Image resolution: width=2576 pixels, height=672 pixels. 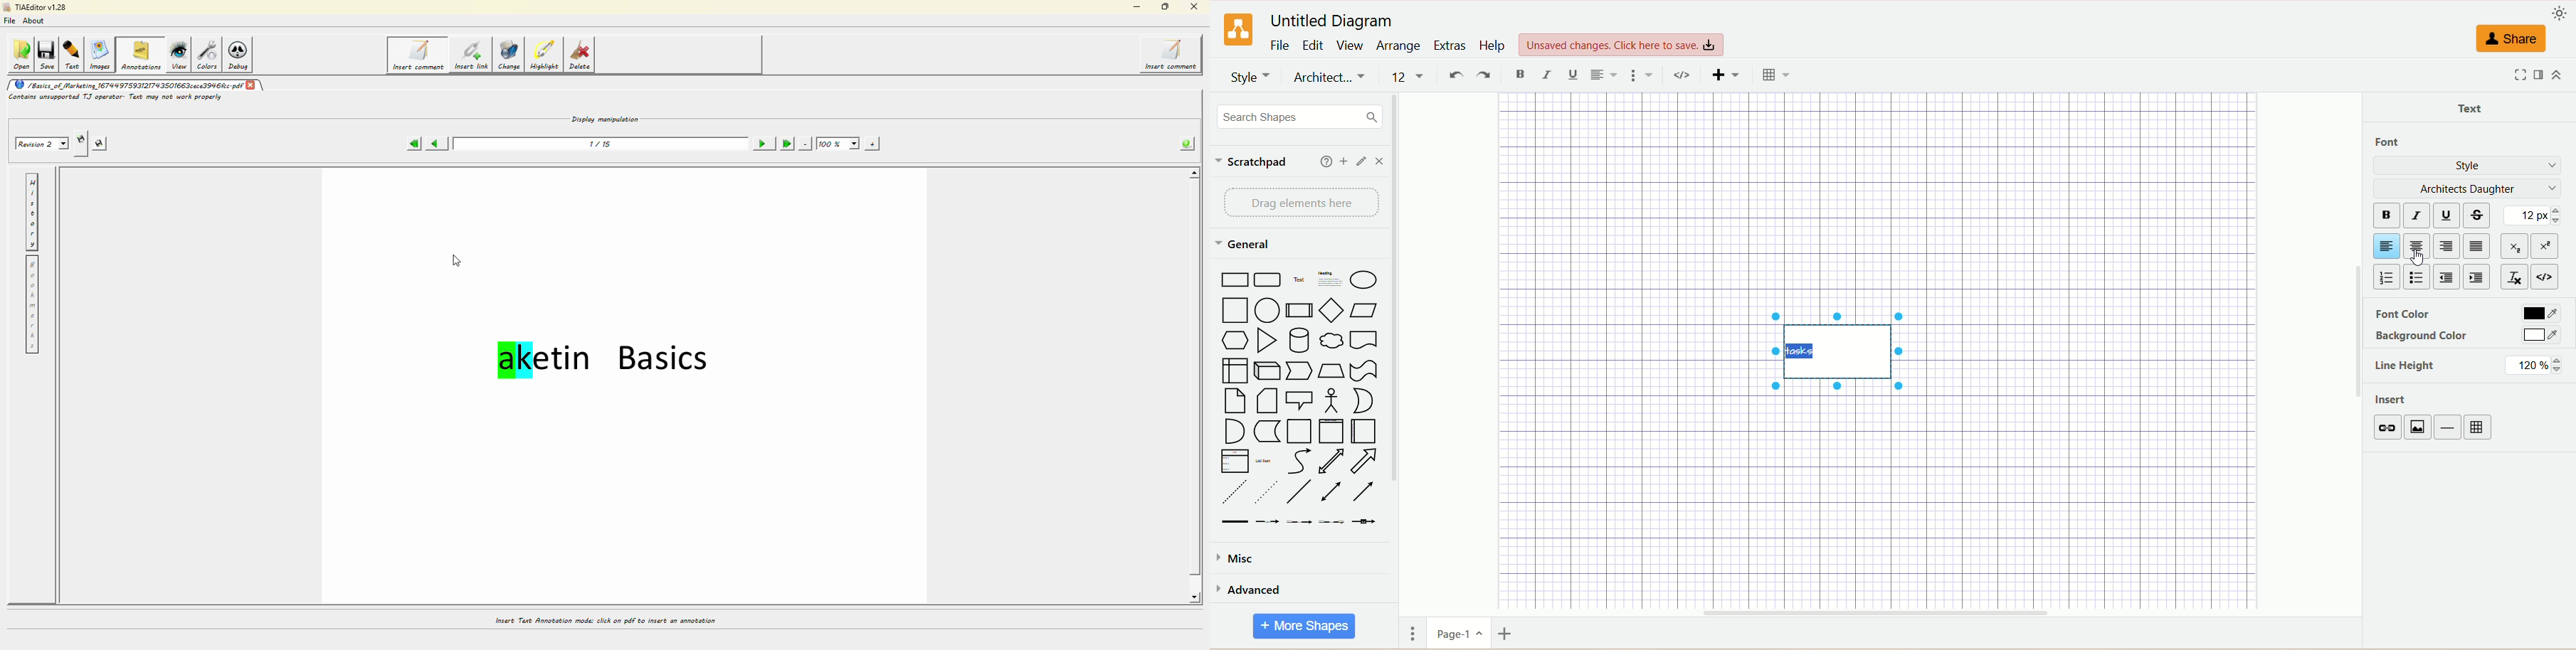 I want to click on Parallelogram, so click(x=1363, y=310).